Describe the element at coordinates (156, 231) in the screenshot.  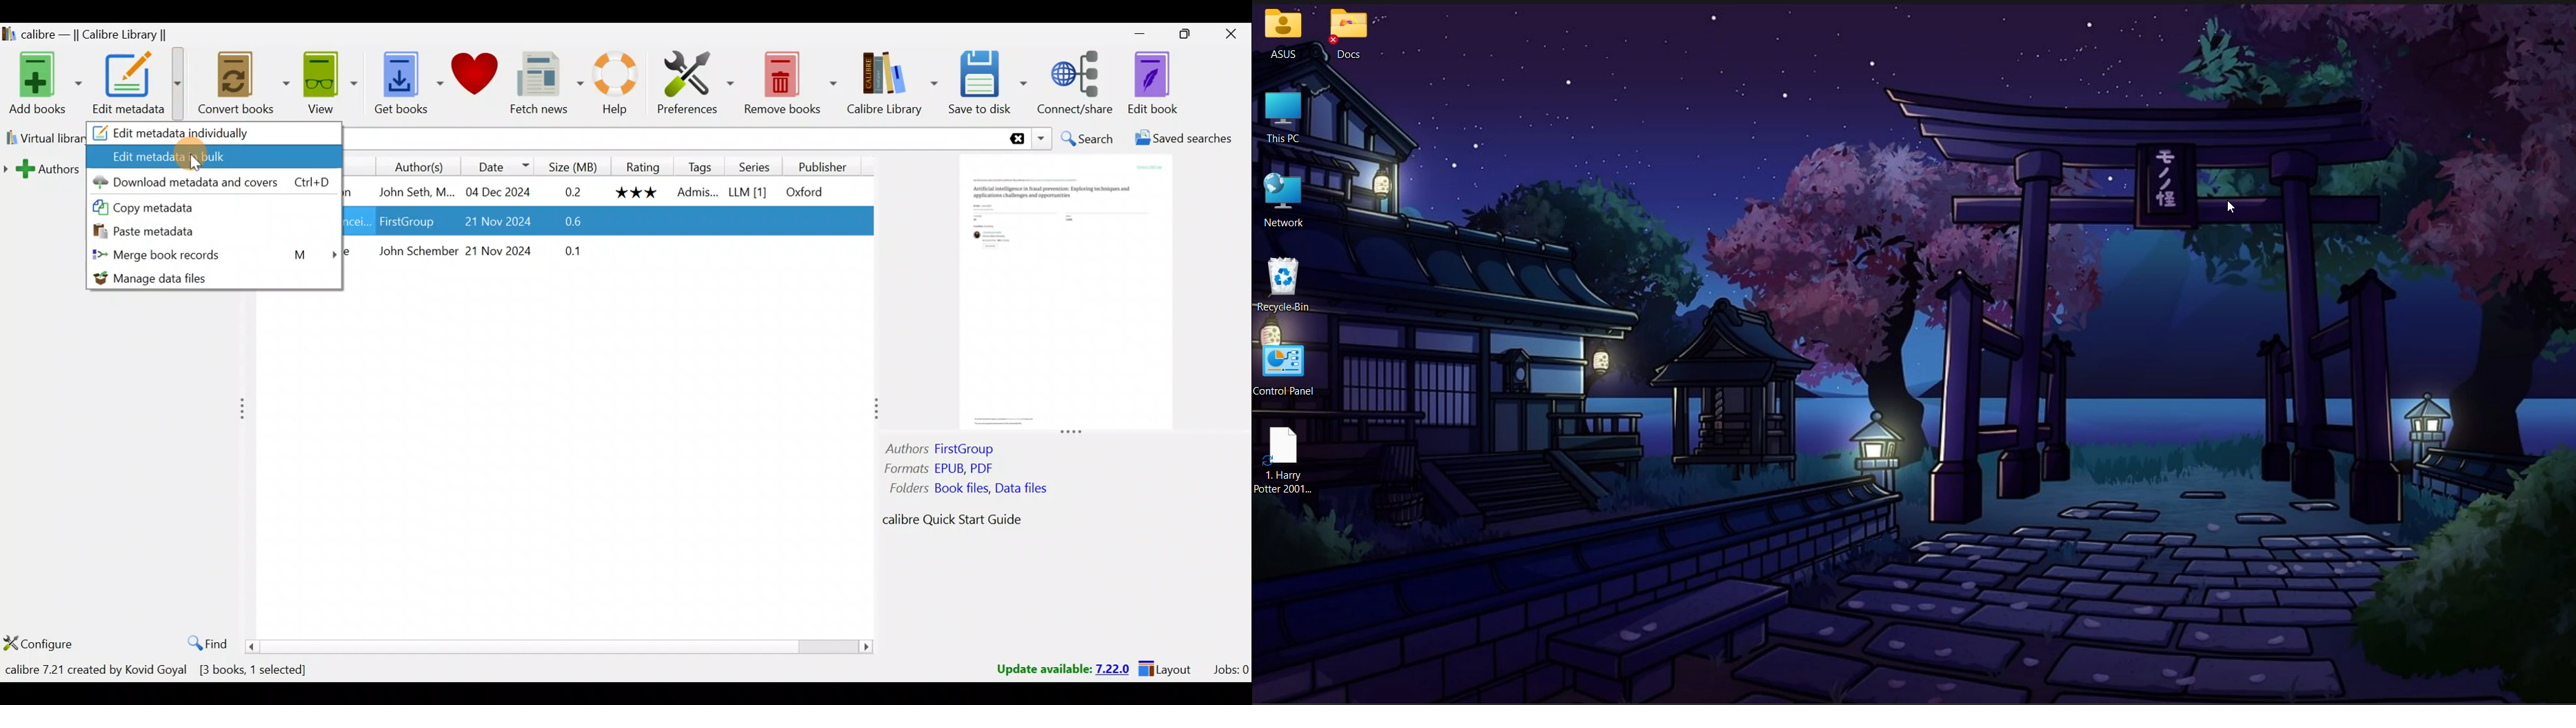
I see `Paste metadata` at that location.